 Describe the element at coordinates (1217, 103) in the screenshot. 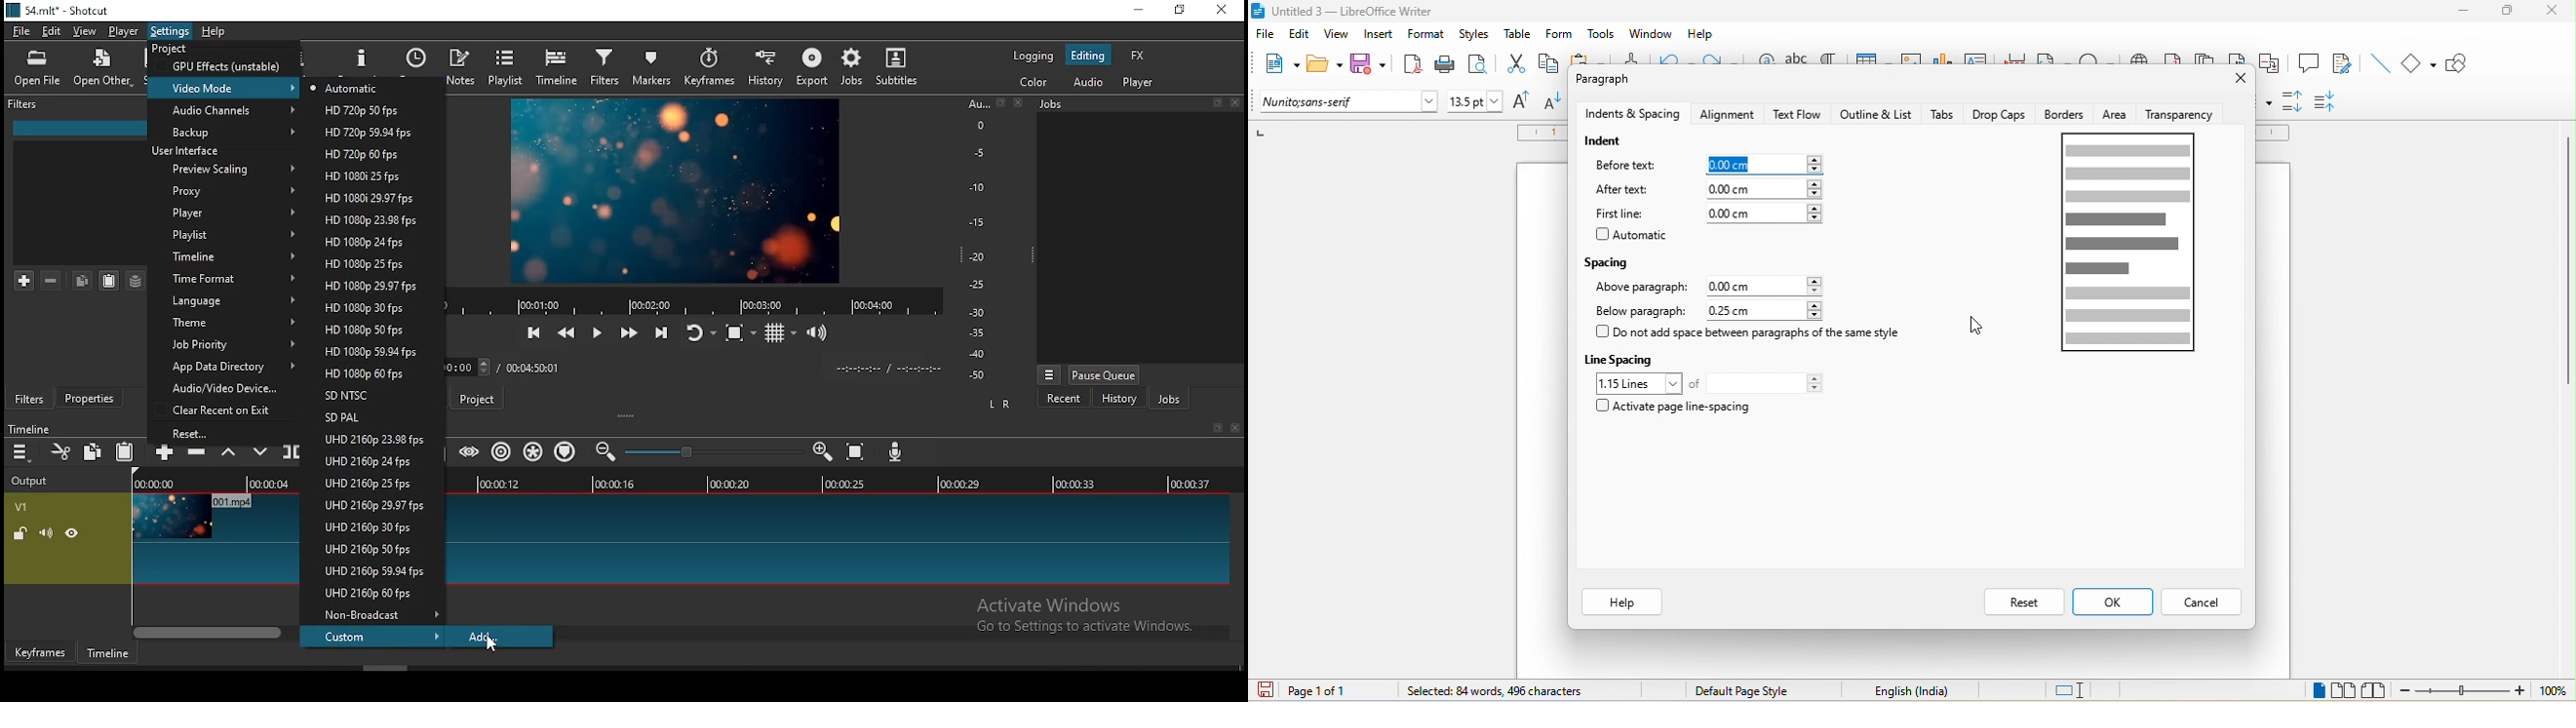

I see `restore` at that location.